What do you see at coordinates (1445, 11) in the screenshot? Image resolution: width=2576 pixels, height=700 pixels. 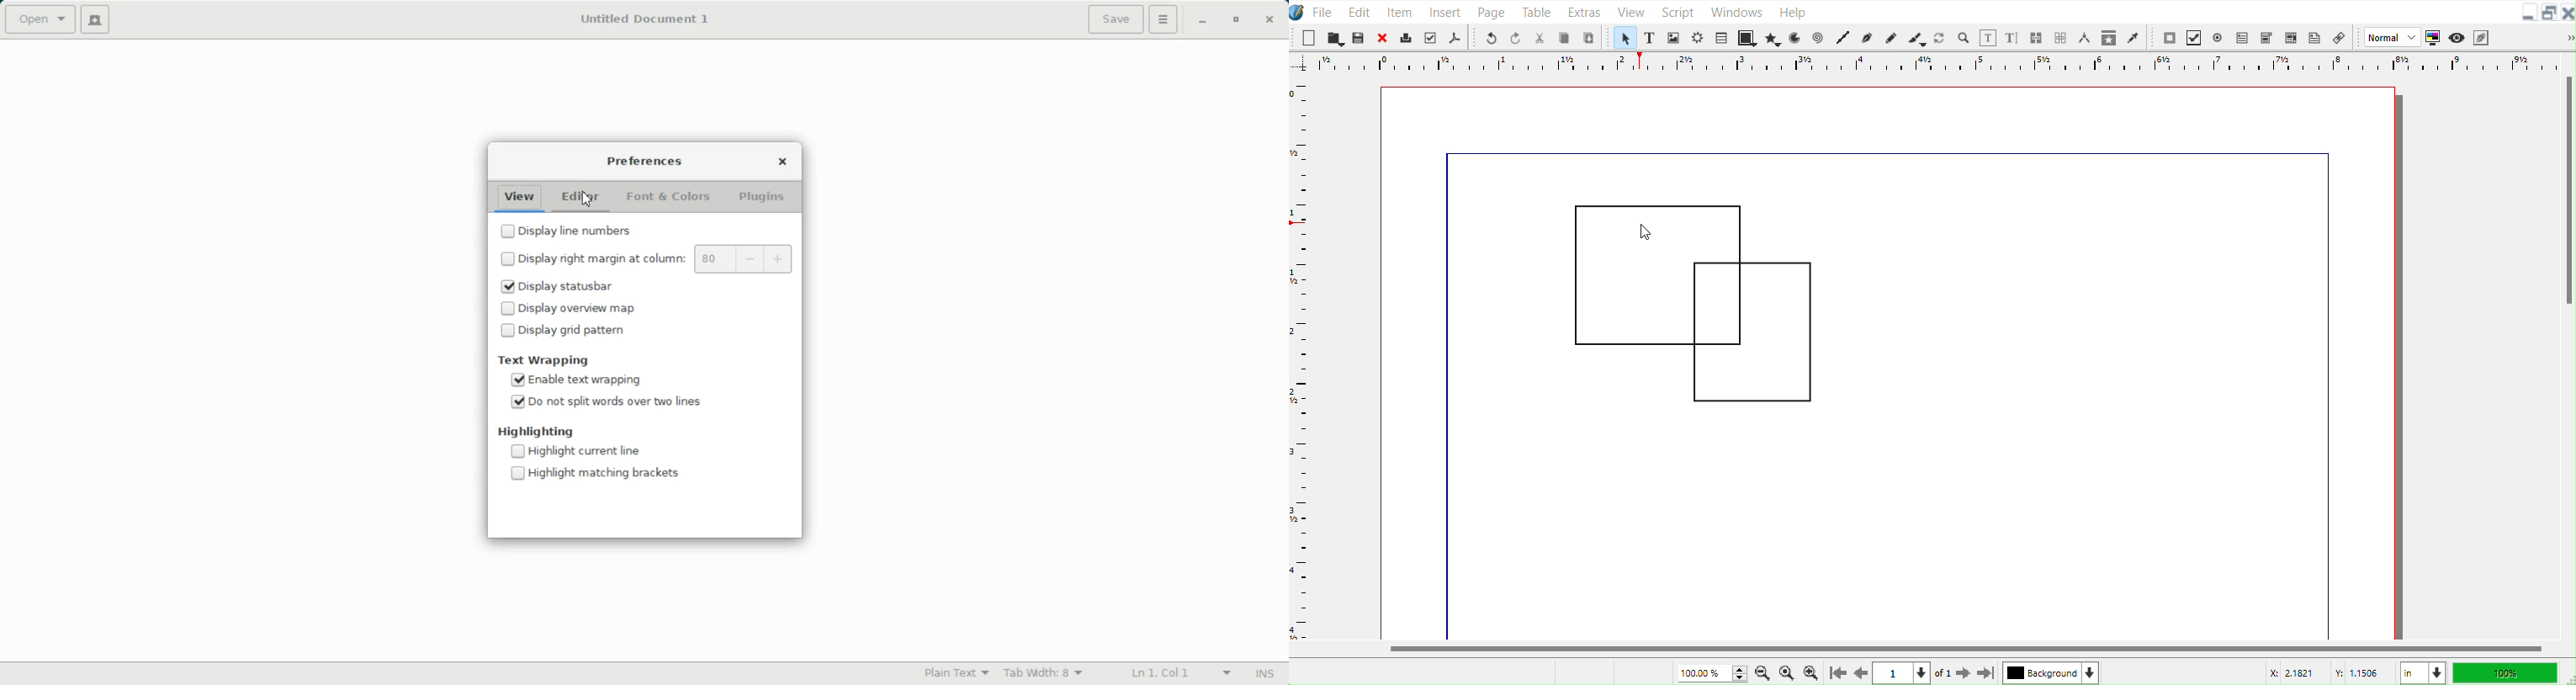 I see `Insert` at bounding box center [1445, 11].